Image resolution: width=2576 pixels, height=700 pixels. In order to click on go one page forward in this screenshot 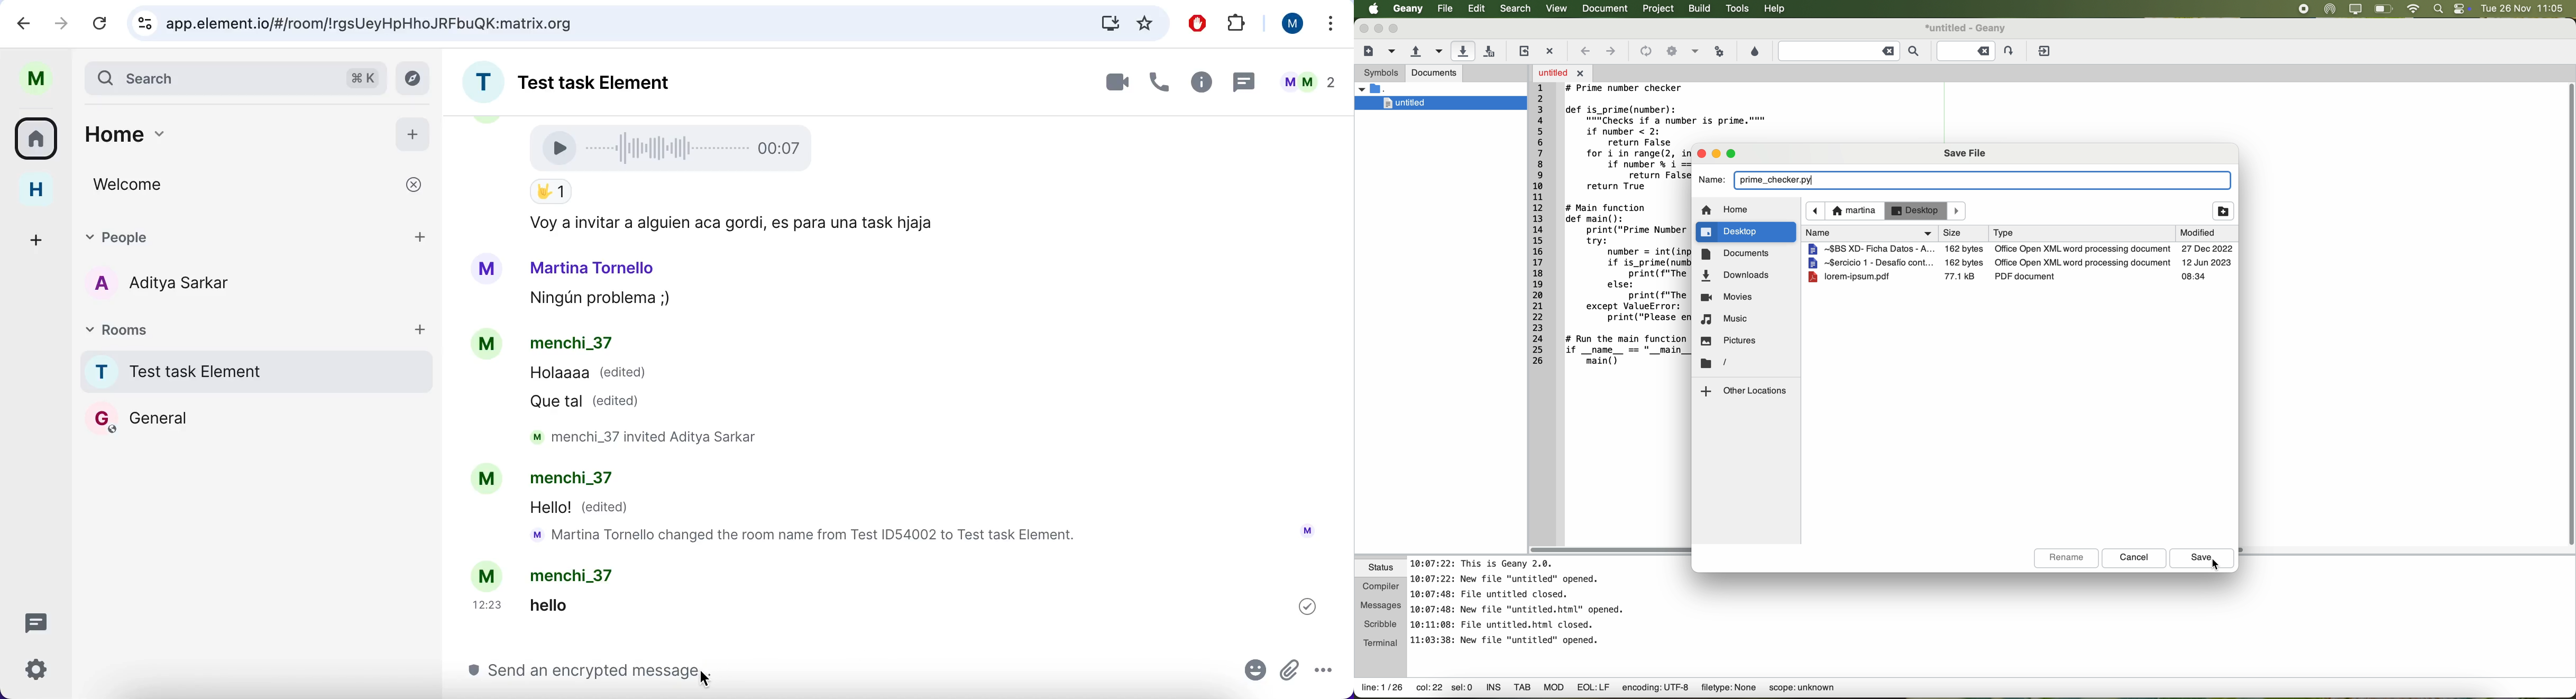, I will do `click(65, 22)`.